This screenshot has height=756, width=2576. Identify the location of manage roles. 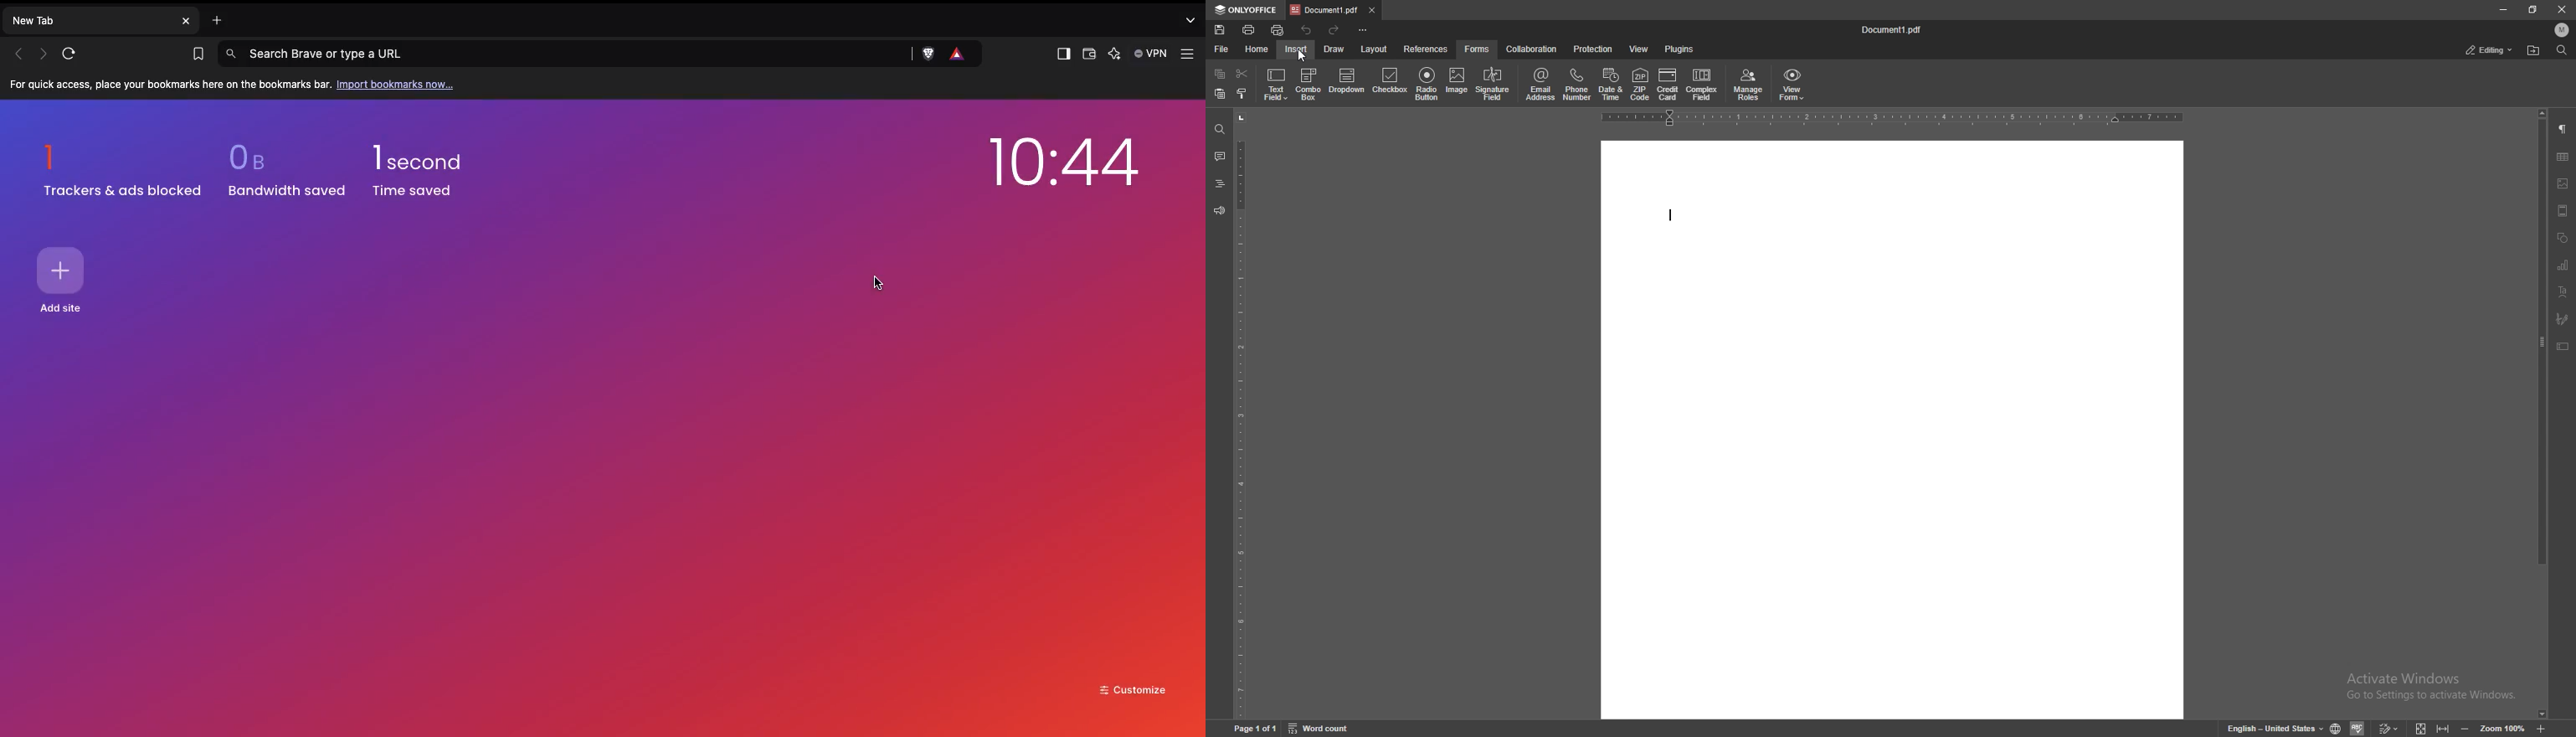
(1750, 85).